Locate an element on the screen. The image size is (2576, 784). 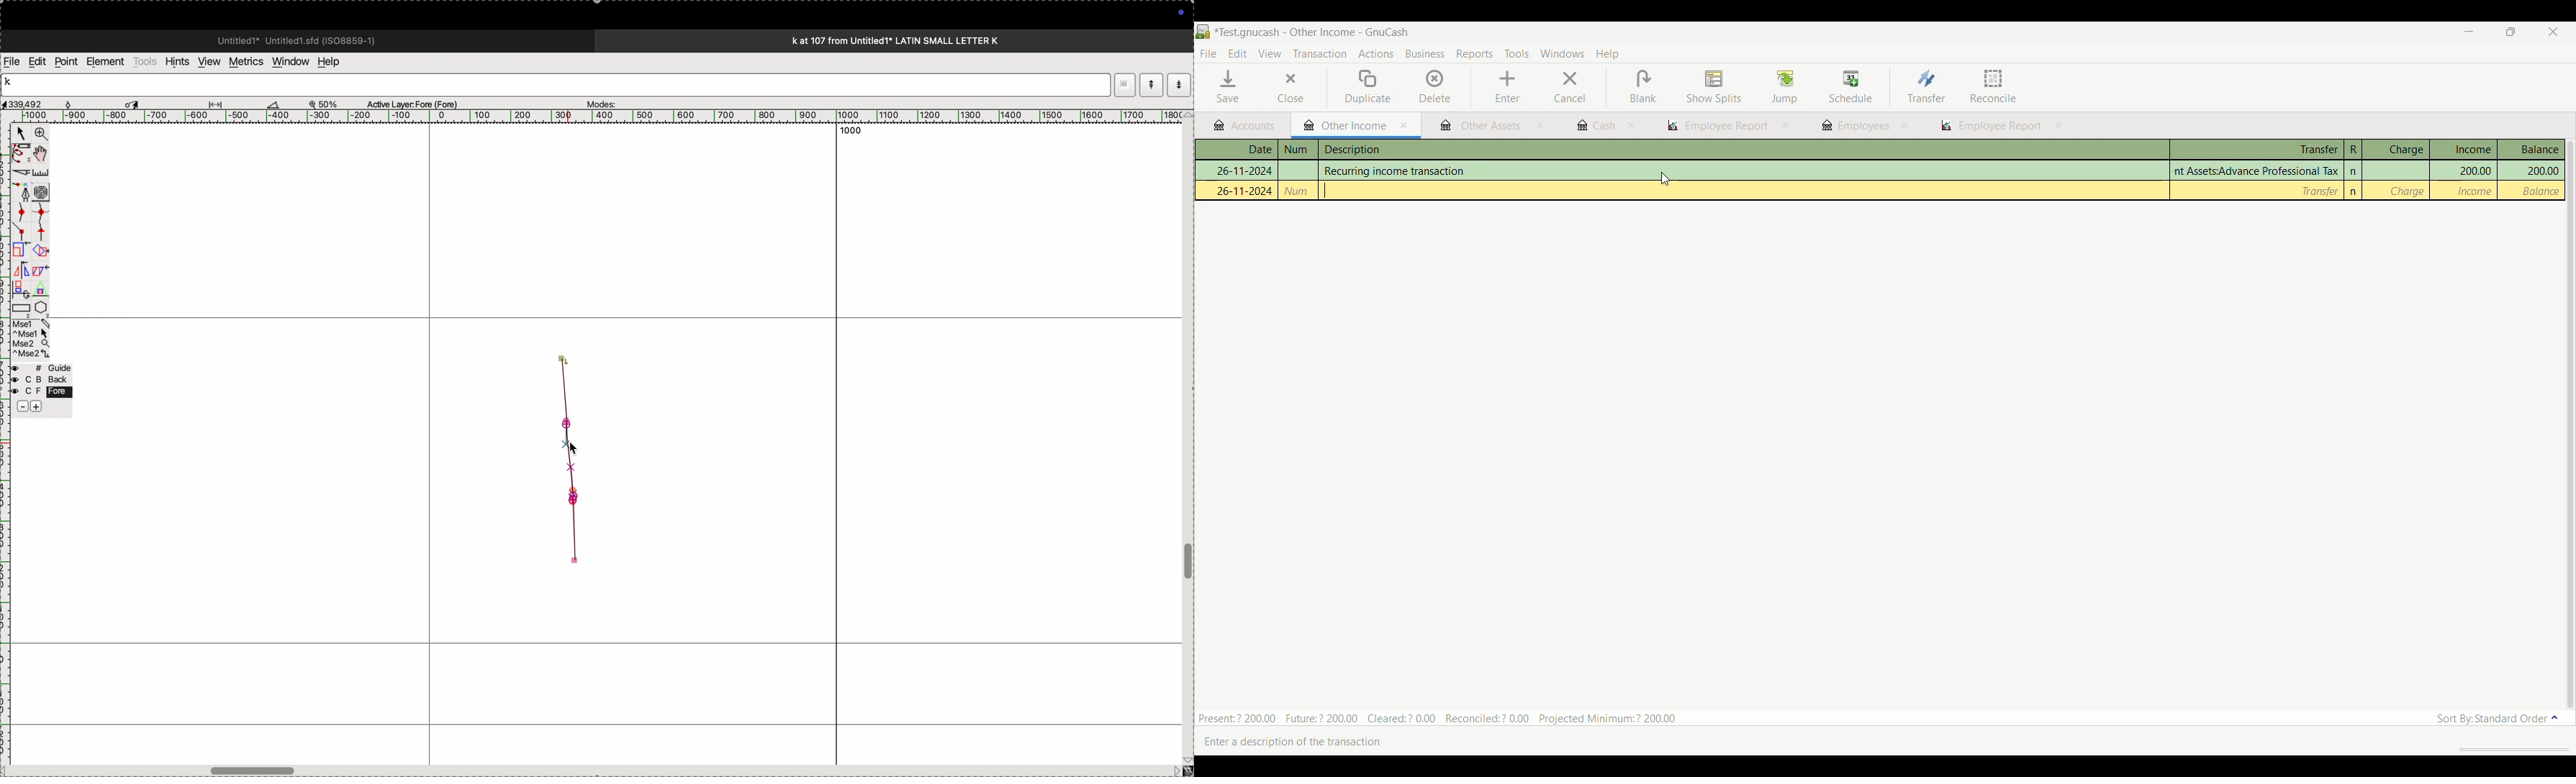
cut is located at coordinates (20, 172).